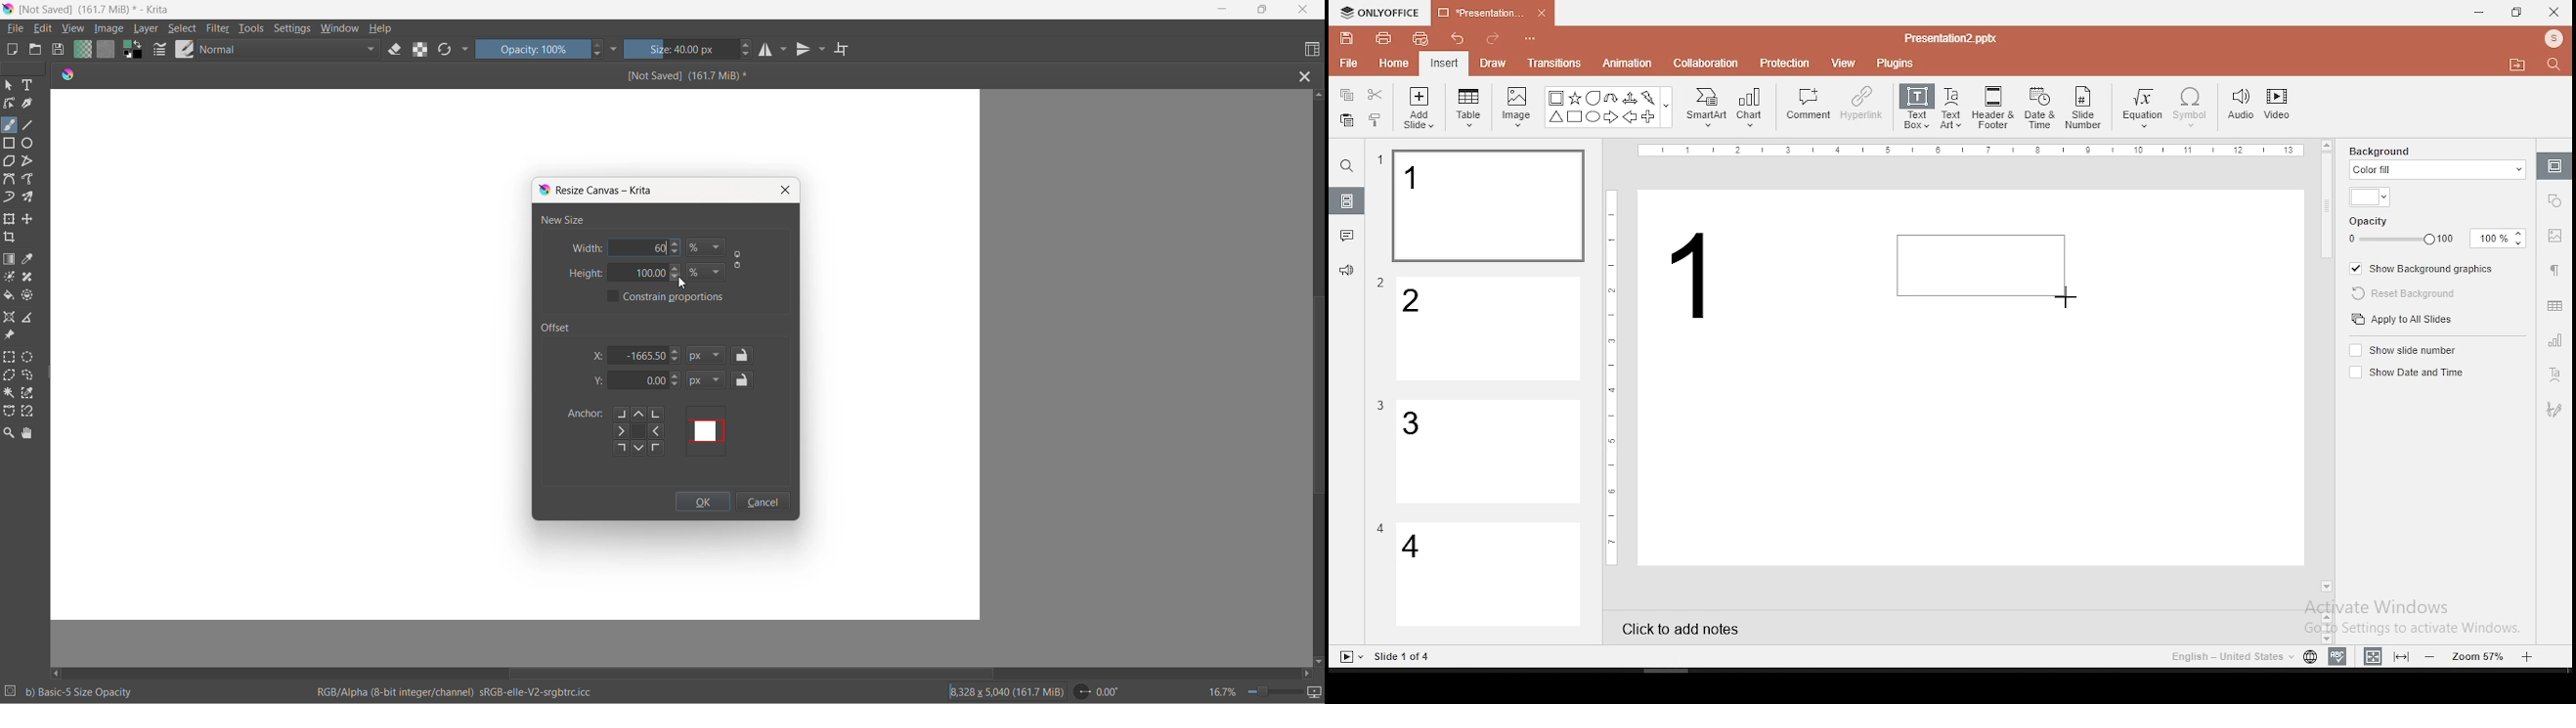 This screenshot has width=2576, height=728. Describe the element at coordinates (2553, 268) in the screenshot. I see `paragraph settings` at that location.